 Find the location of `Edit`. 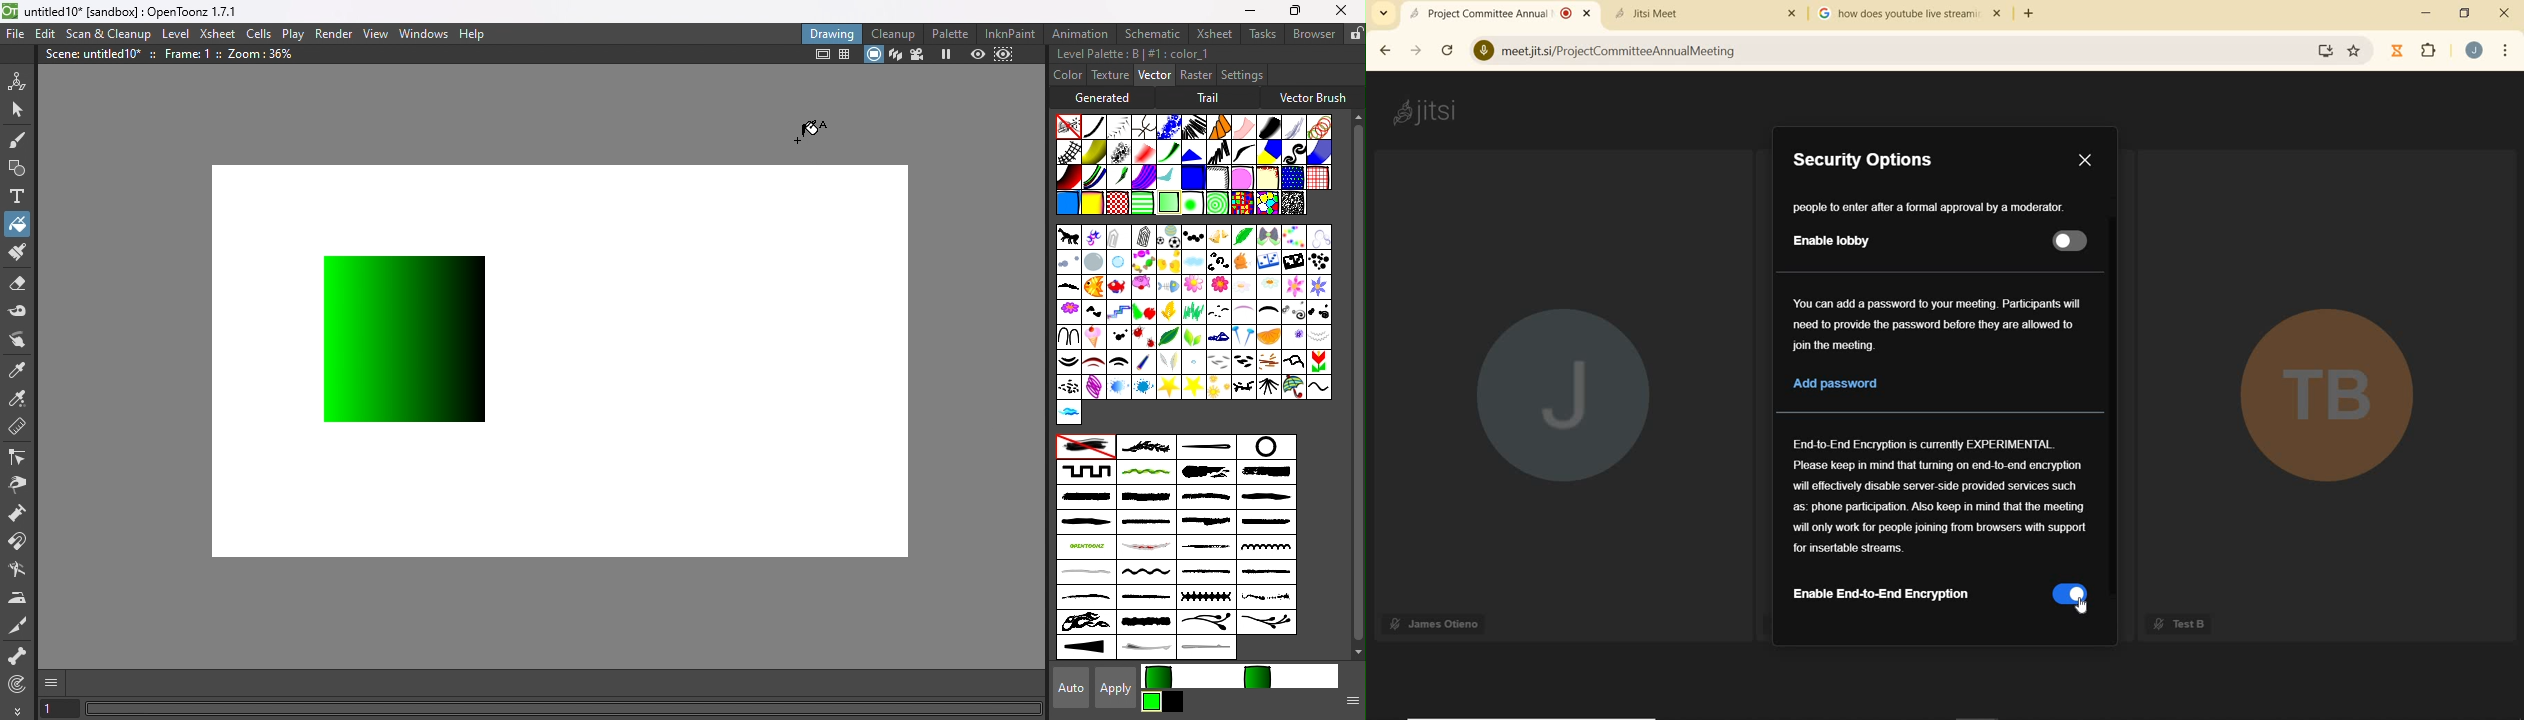

Edit is located at coordinates (43, 35).